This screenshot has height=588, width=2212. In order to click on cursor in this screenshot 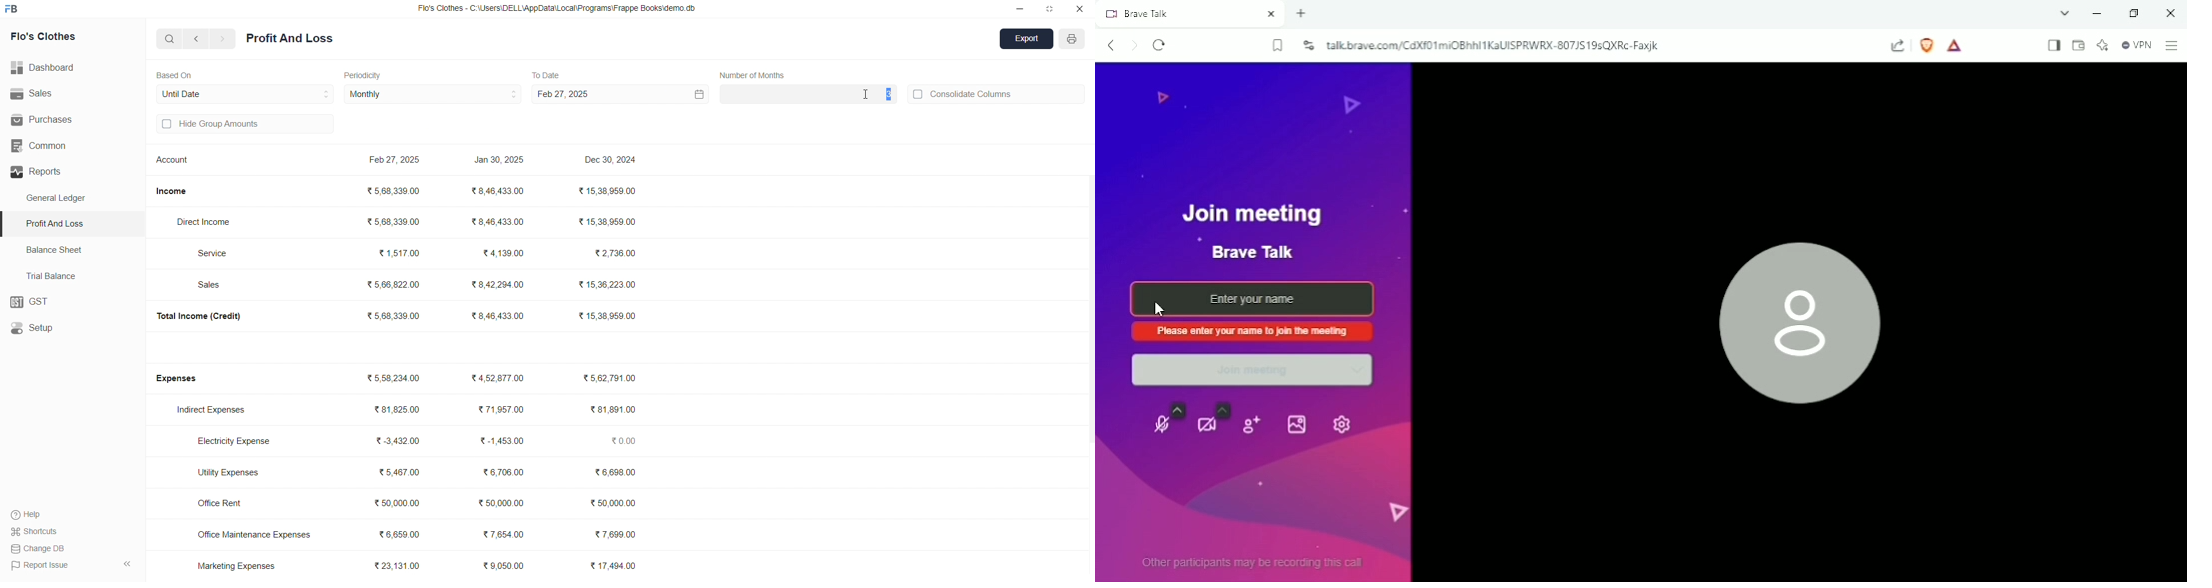, I will do `click(866, 95)`.